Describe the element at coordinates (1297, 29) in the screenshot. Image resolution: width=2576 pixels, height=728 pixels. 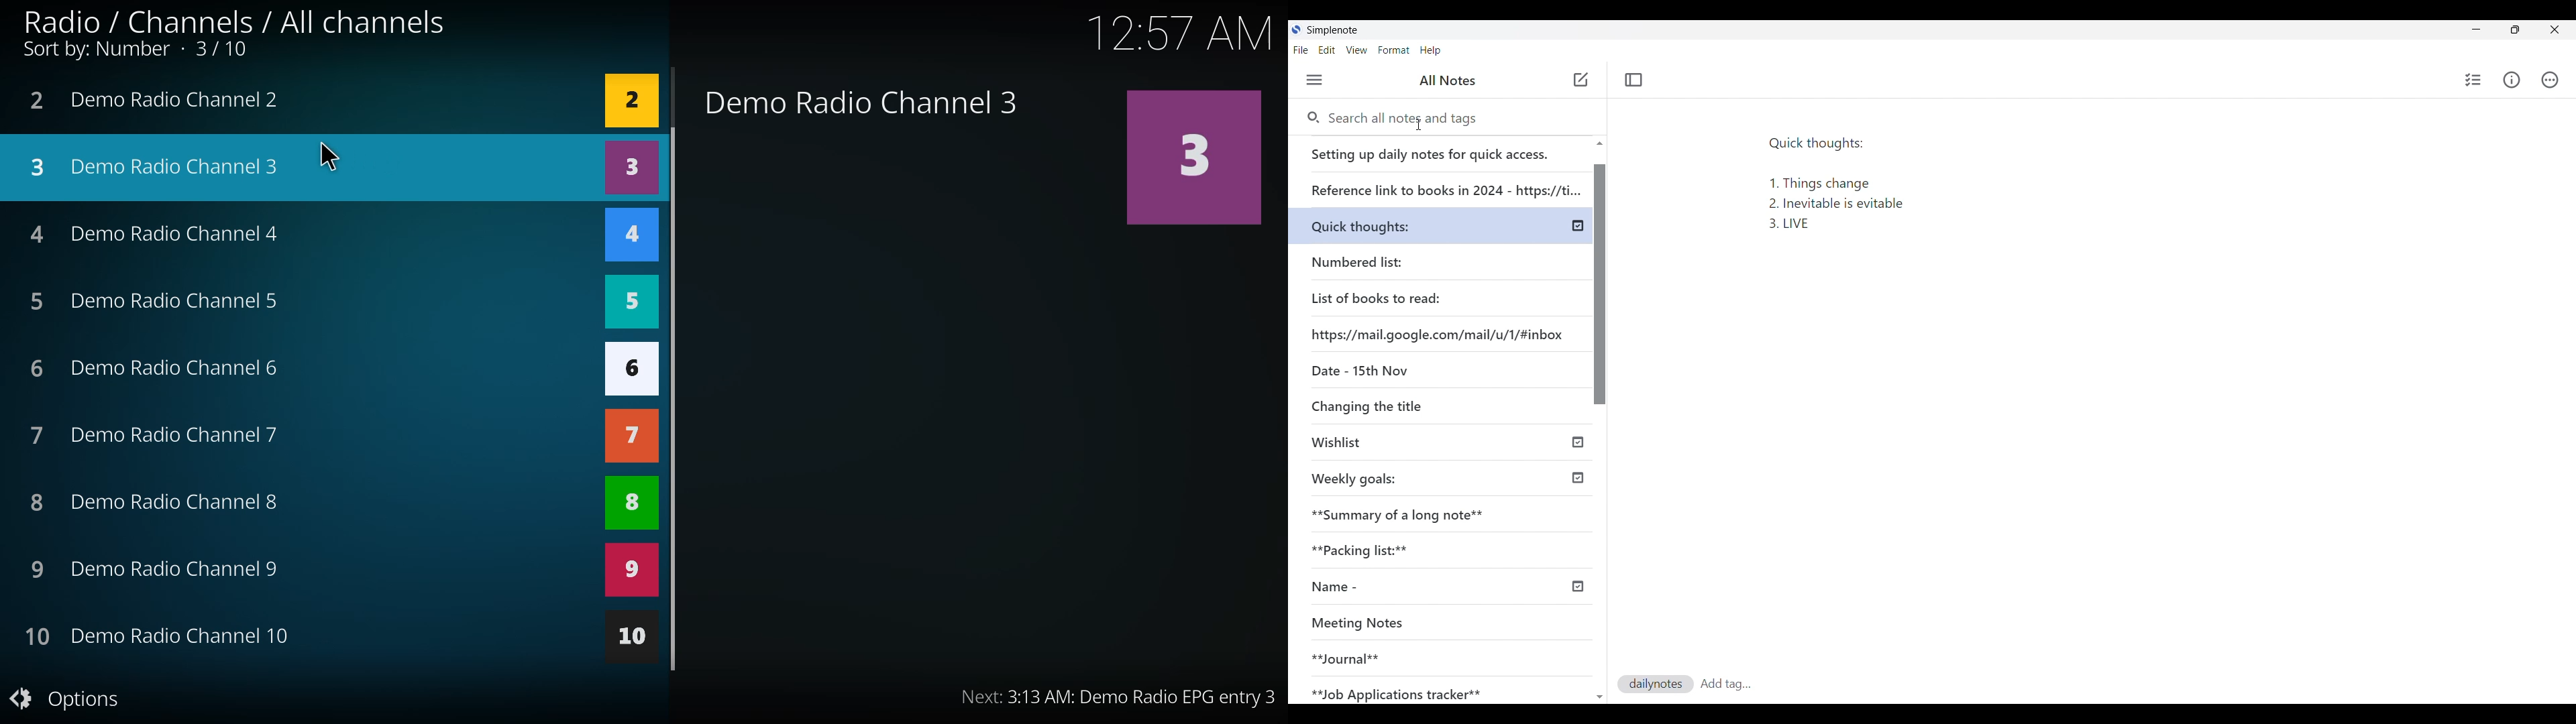
I see `Software logo` at that location.